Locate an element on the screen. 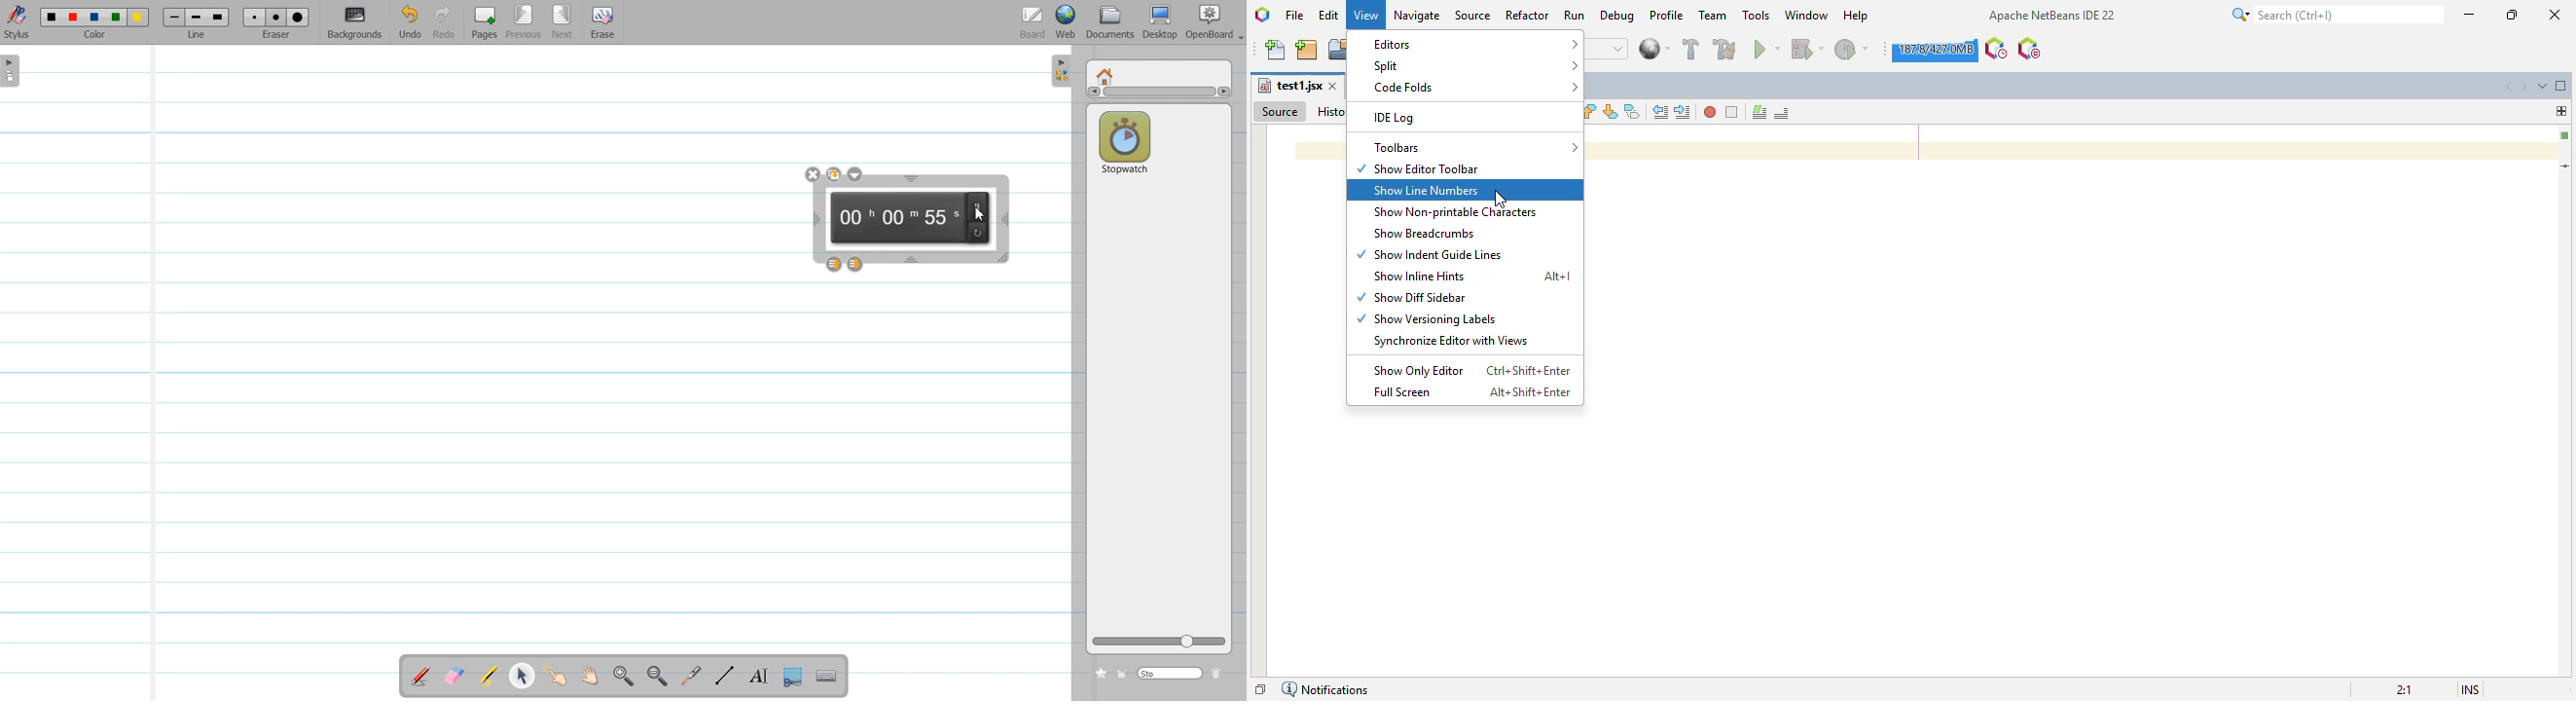 This screenshot has height=728, width=2576. open project is located at coordinates (1339, 49).